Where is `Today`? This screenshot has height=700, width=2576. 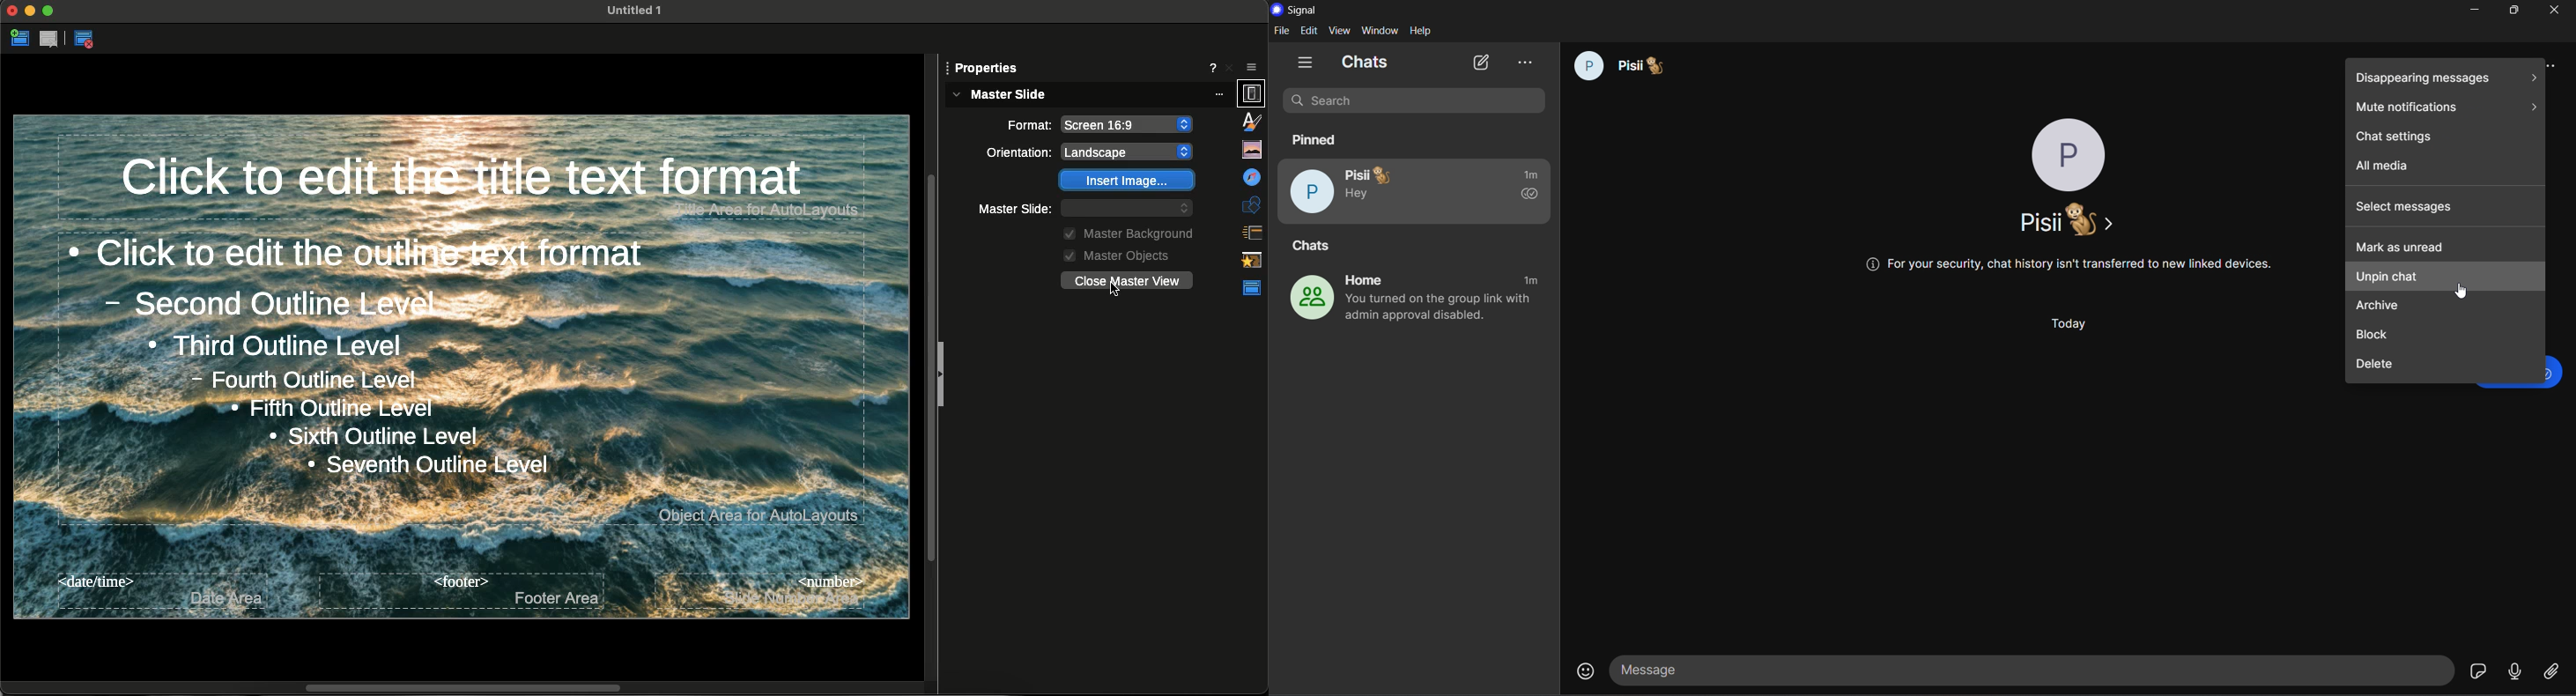 Today is located at coordinates (2042, 325).